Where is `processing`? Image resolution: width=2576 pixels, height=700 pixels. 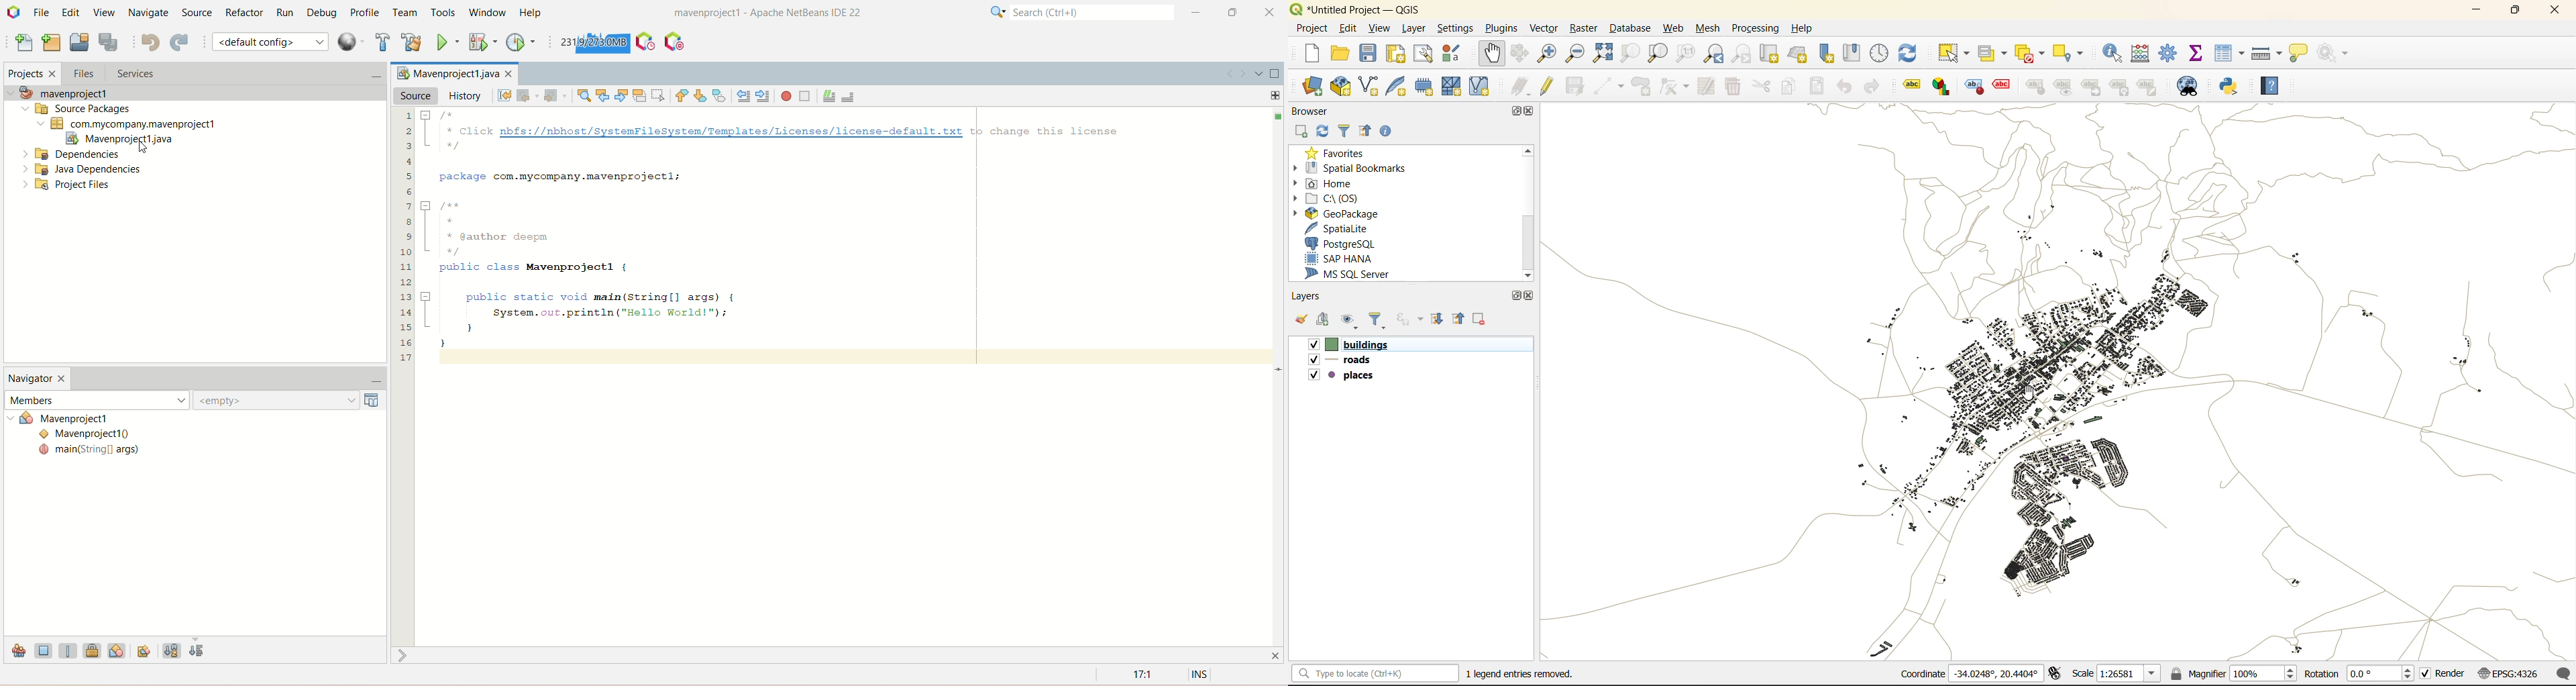
processing is located at coordinates (1755, 29).